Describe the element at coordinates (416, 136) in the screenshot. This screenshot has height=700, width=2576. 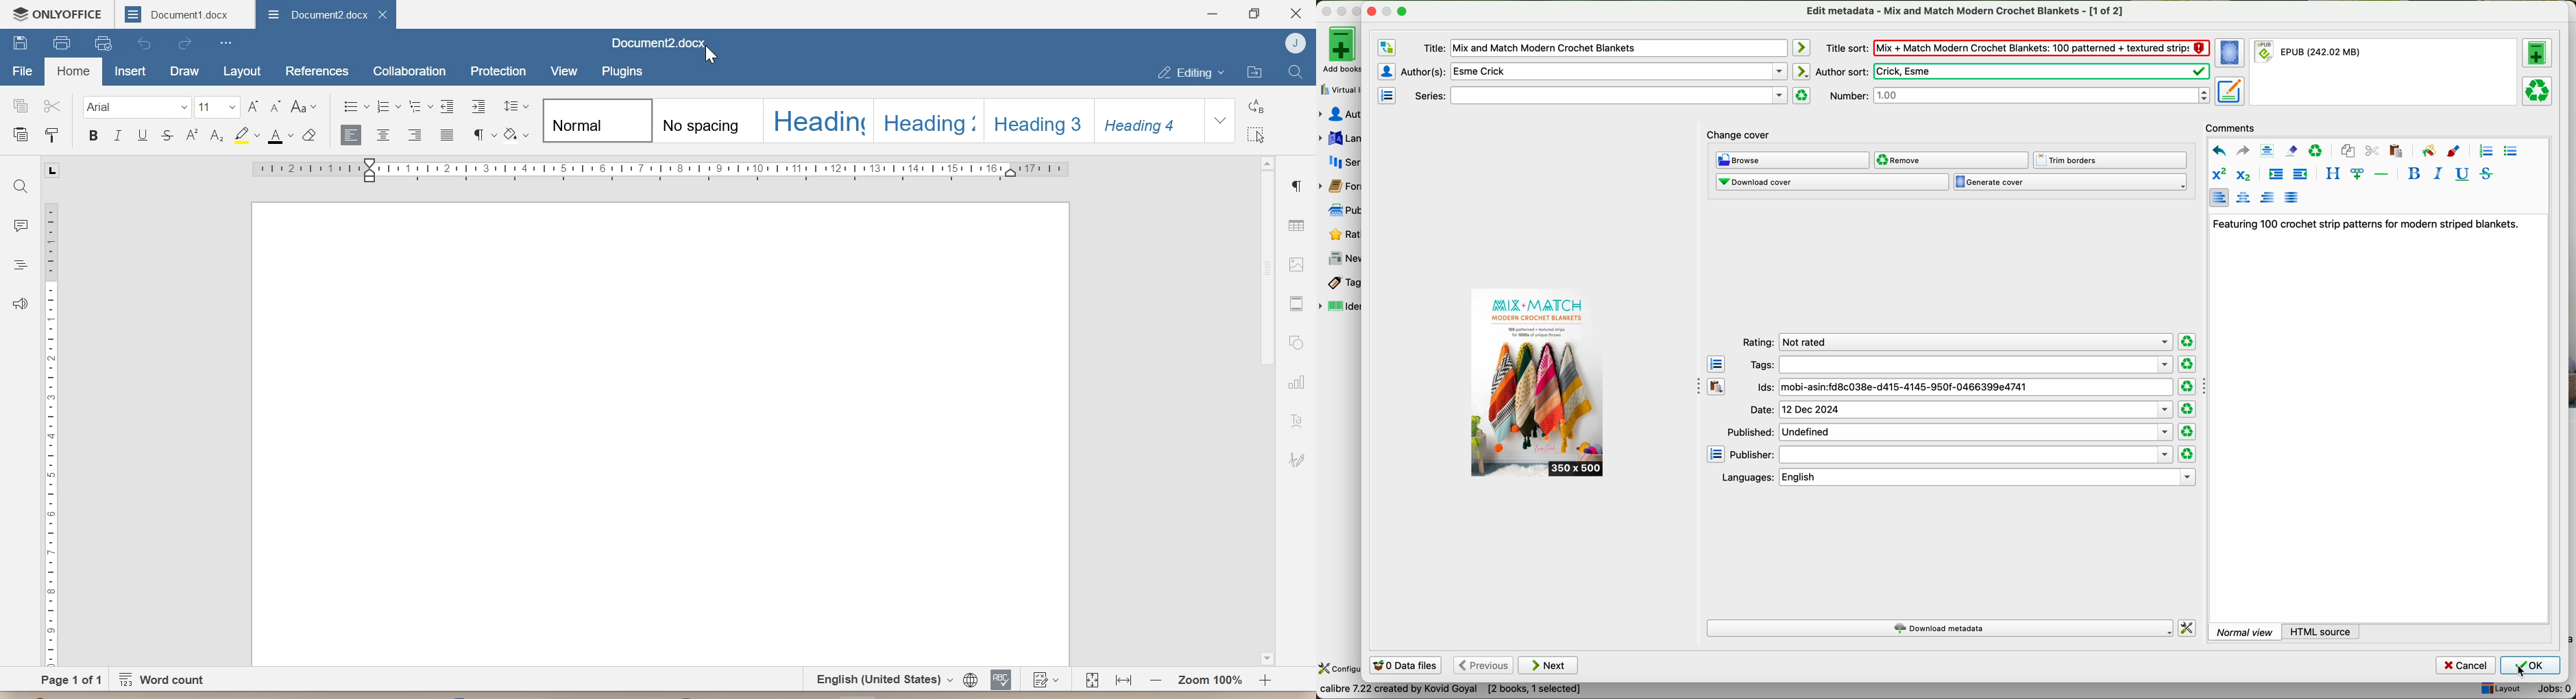
I see `align right` at that location.